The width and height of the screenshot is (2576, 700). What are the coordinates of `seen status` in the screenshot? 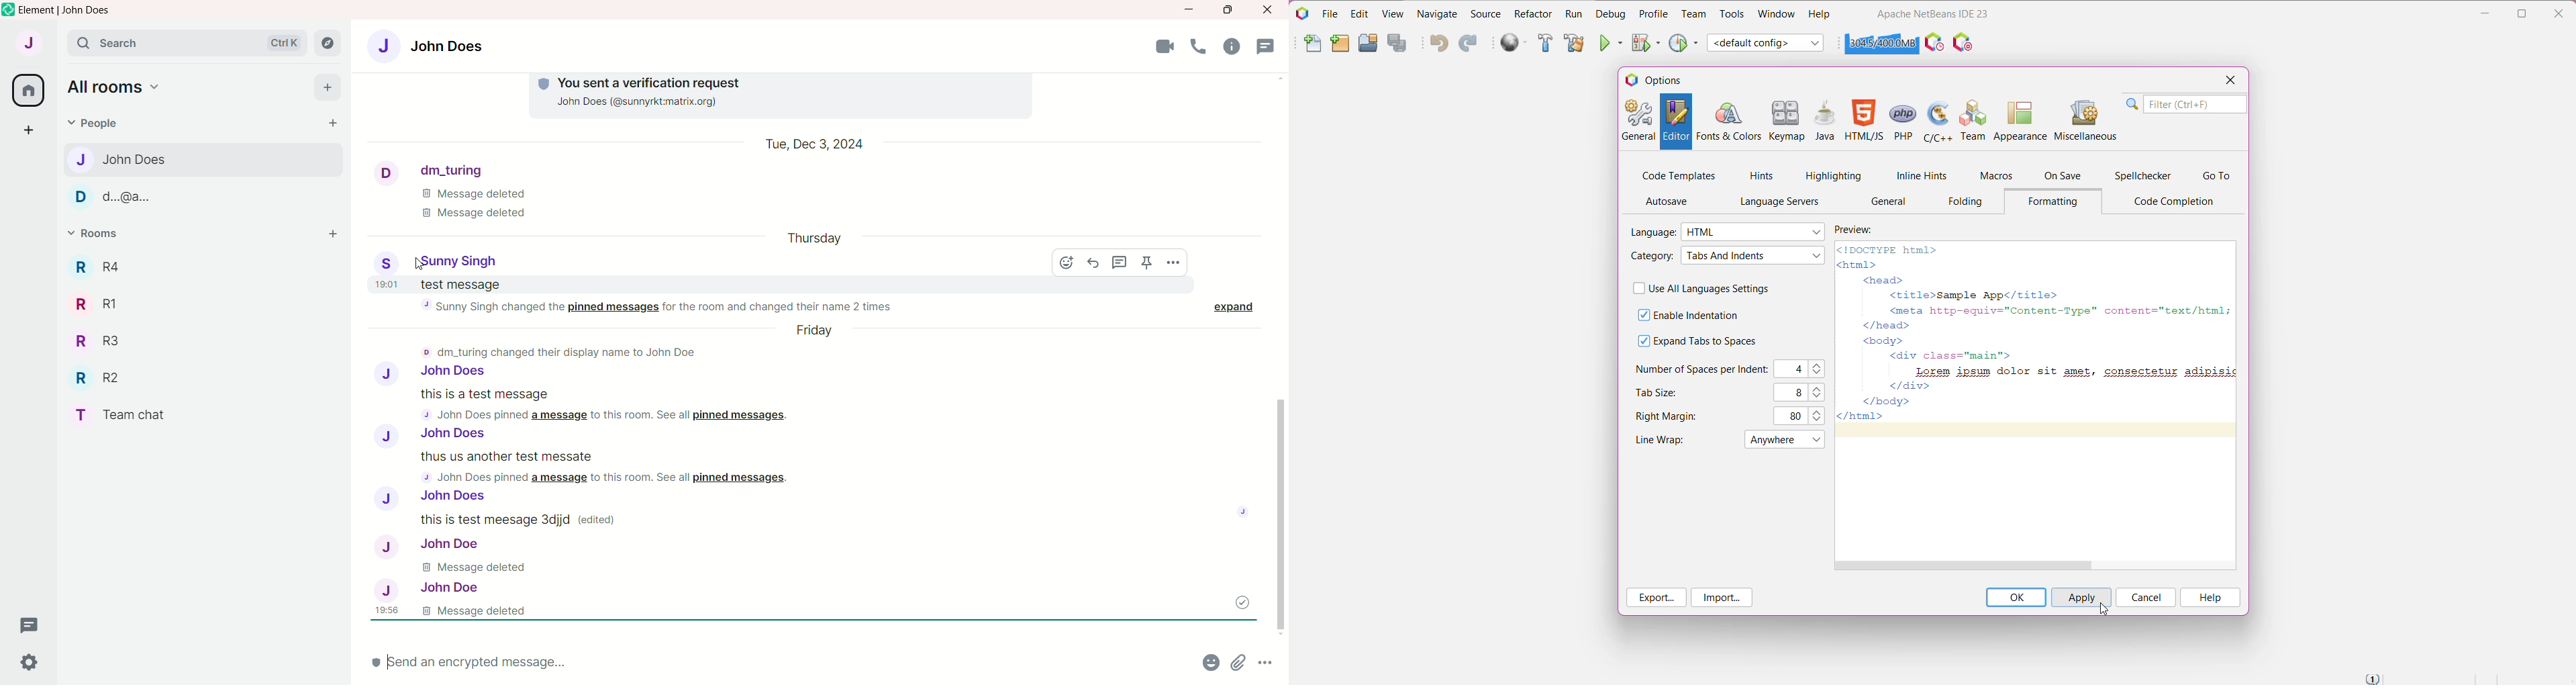 It's located at (1243, 511).